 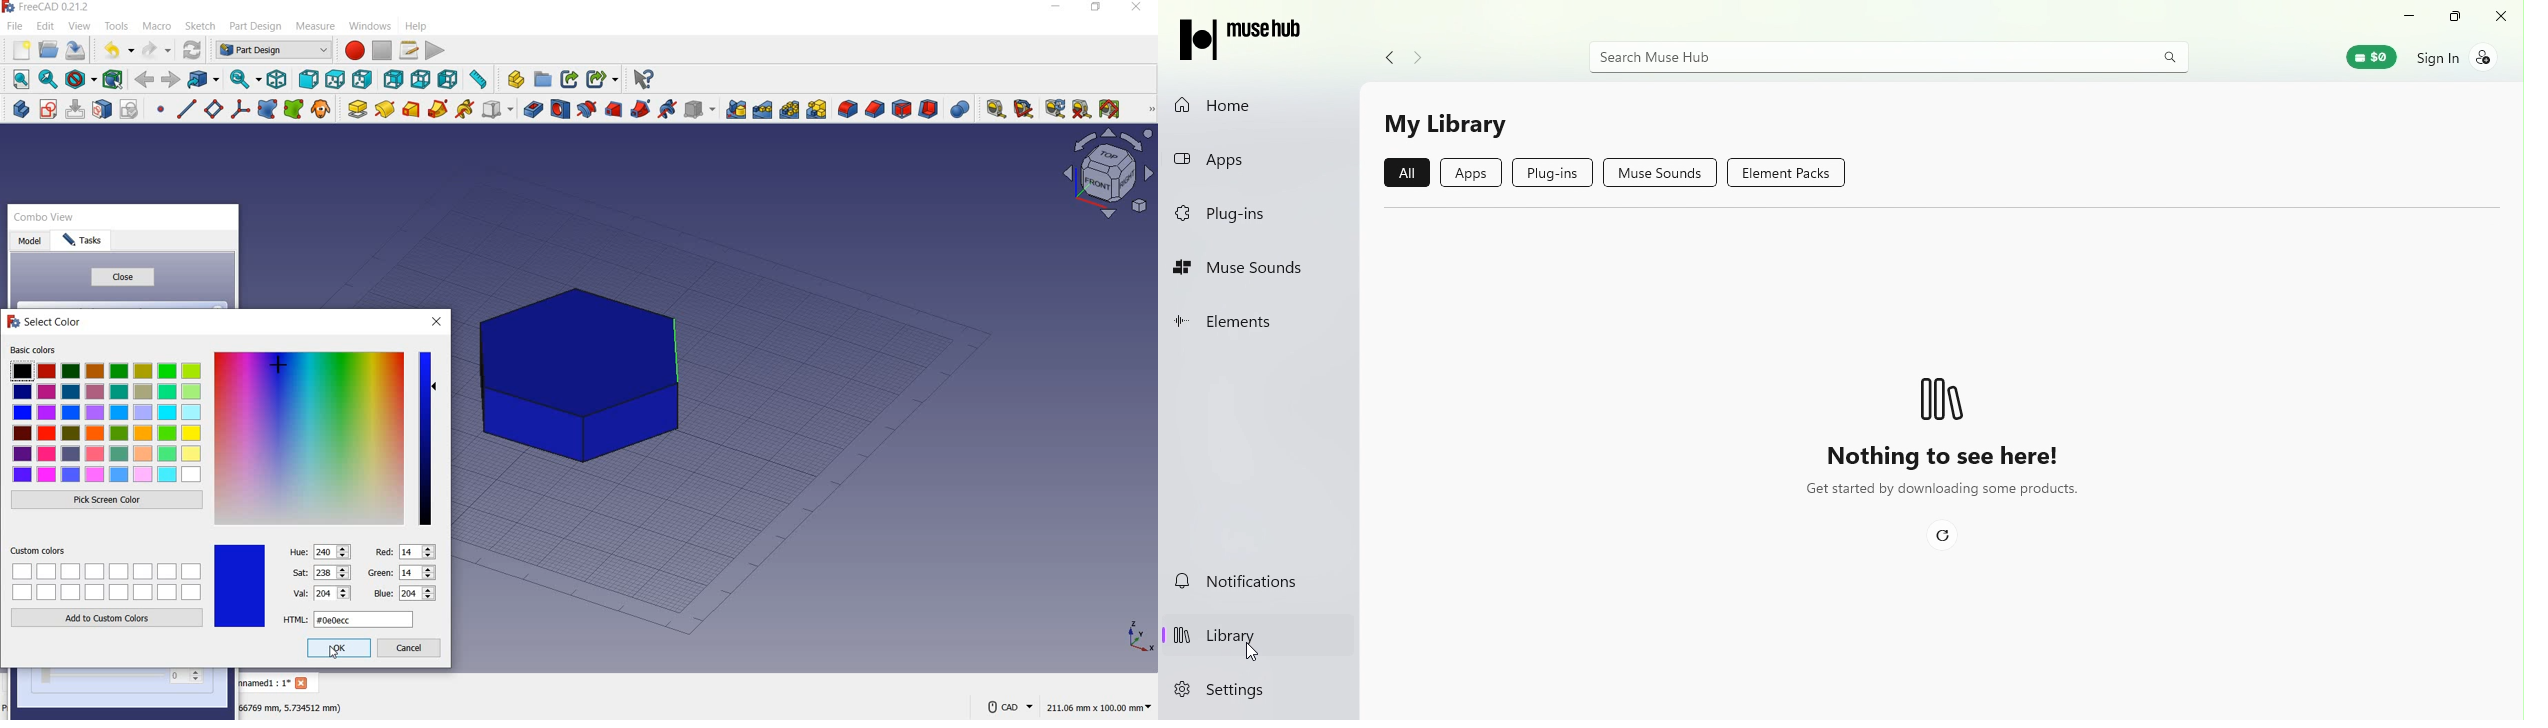 What do you see at coordinates (49, 49) in the screenshot?
I see `open` at bounding box center [49, 49].